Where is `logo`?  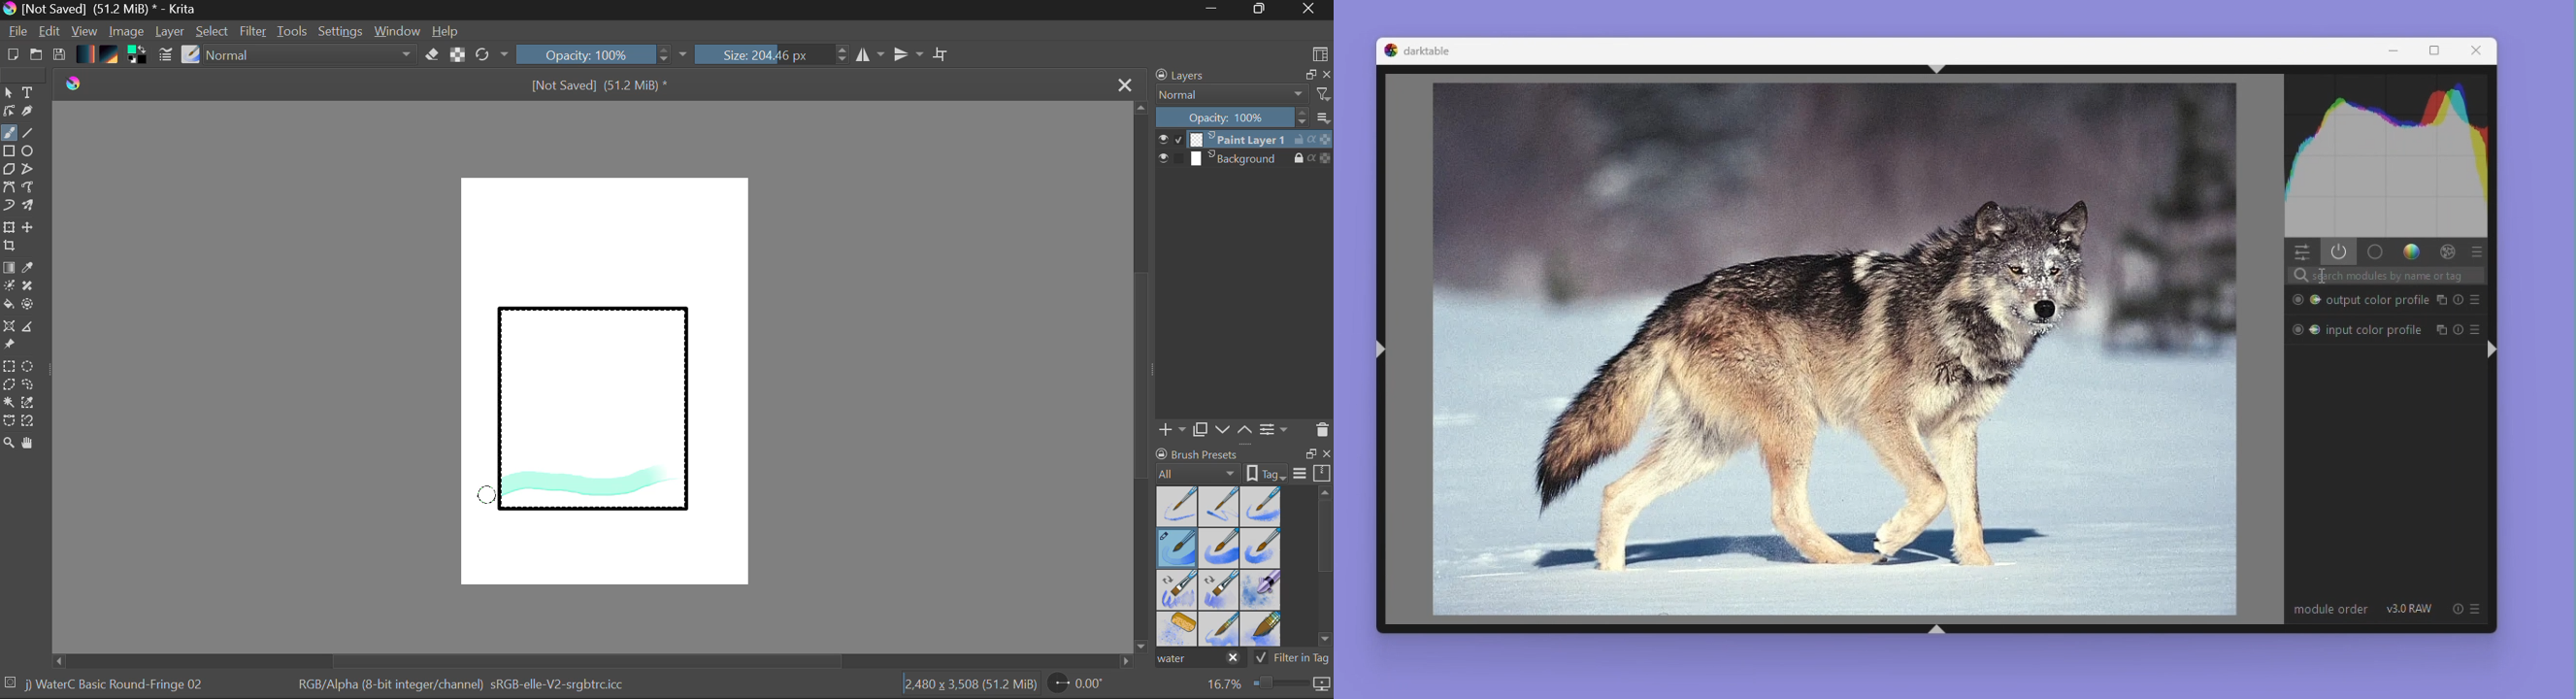 logo is located at coordinates (82, 83).